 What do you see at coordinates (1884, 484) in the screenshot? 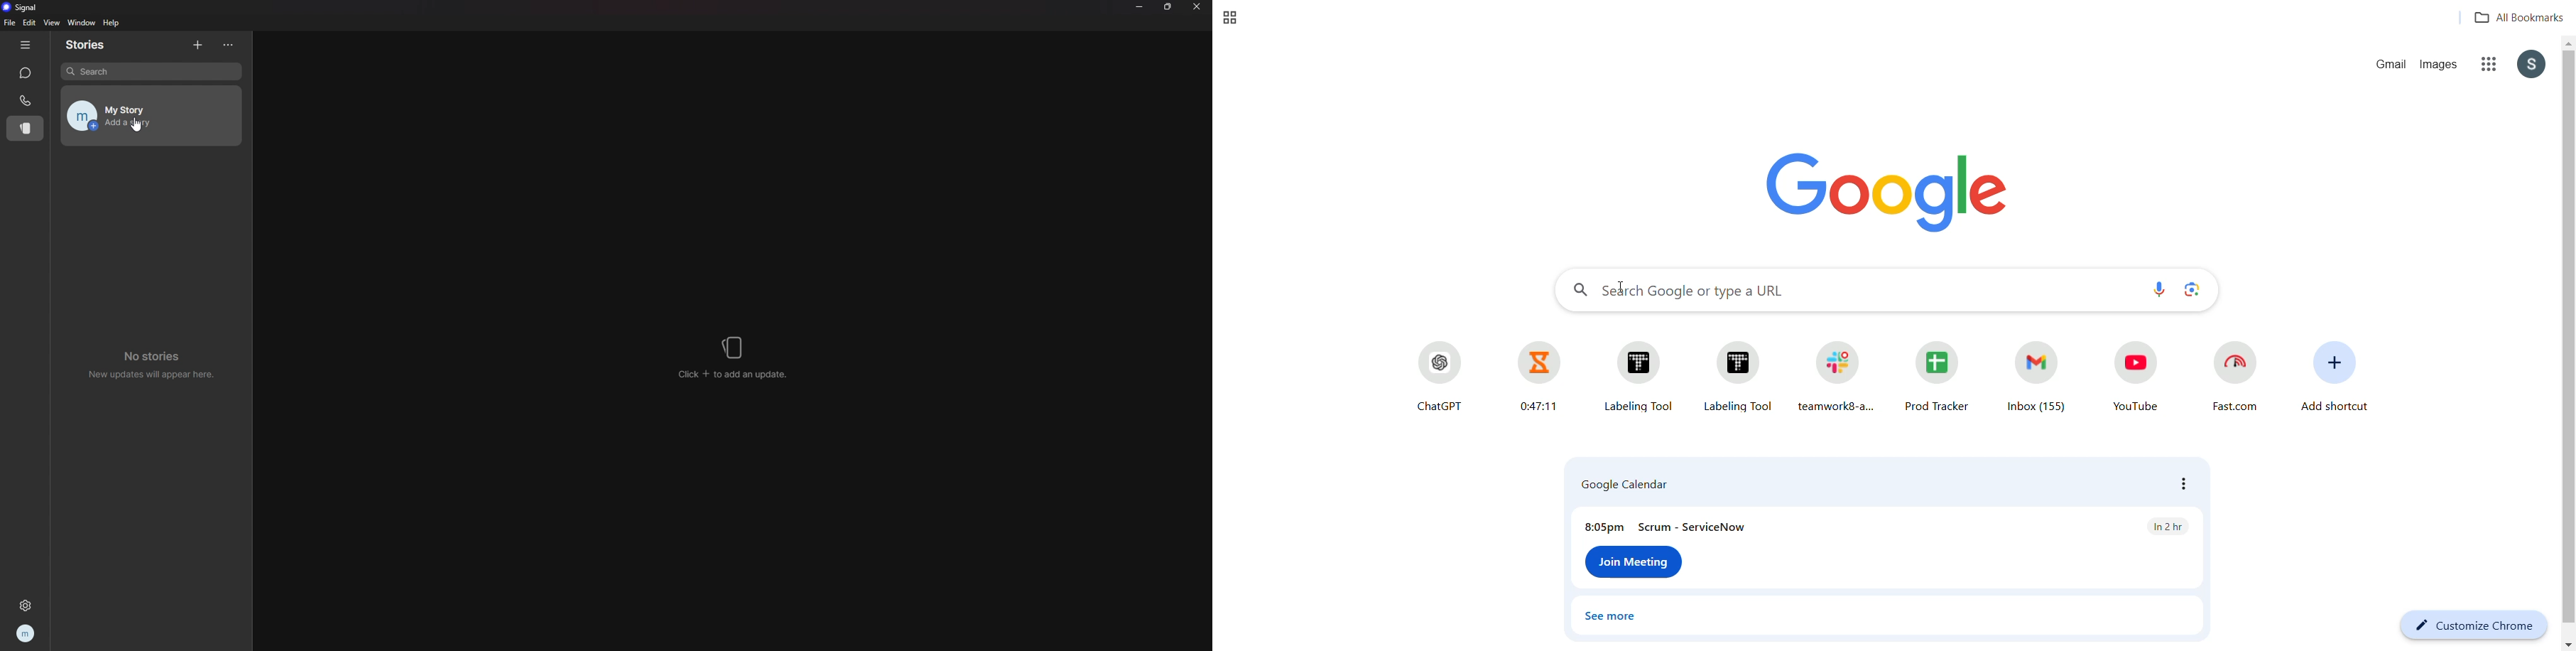
I see `google calendar` at bounding box center [1884, 484].